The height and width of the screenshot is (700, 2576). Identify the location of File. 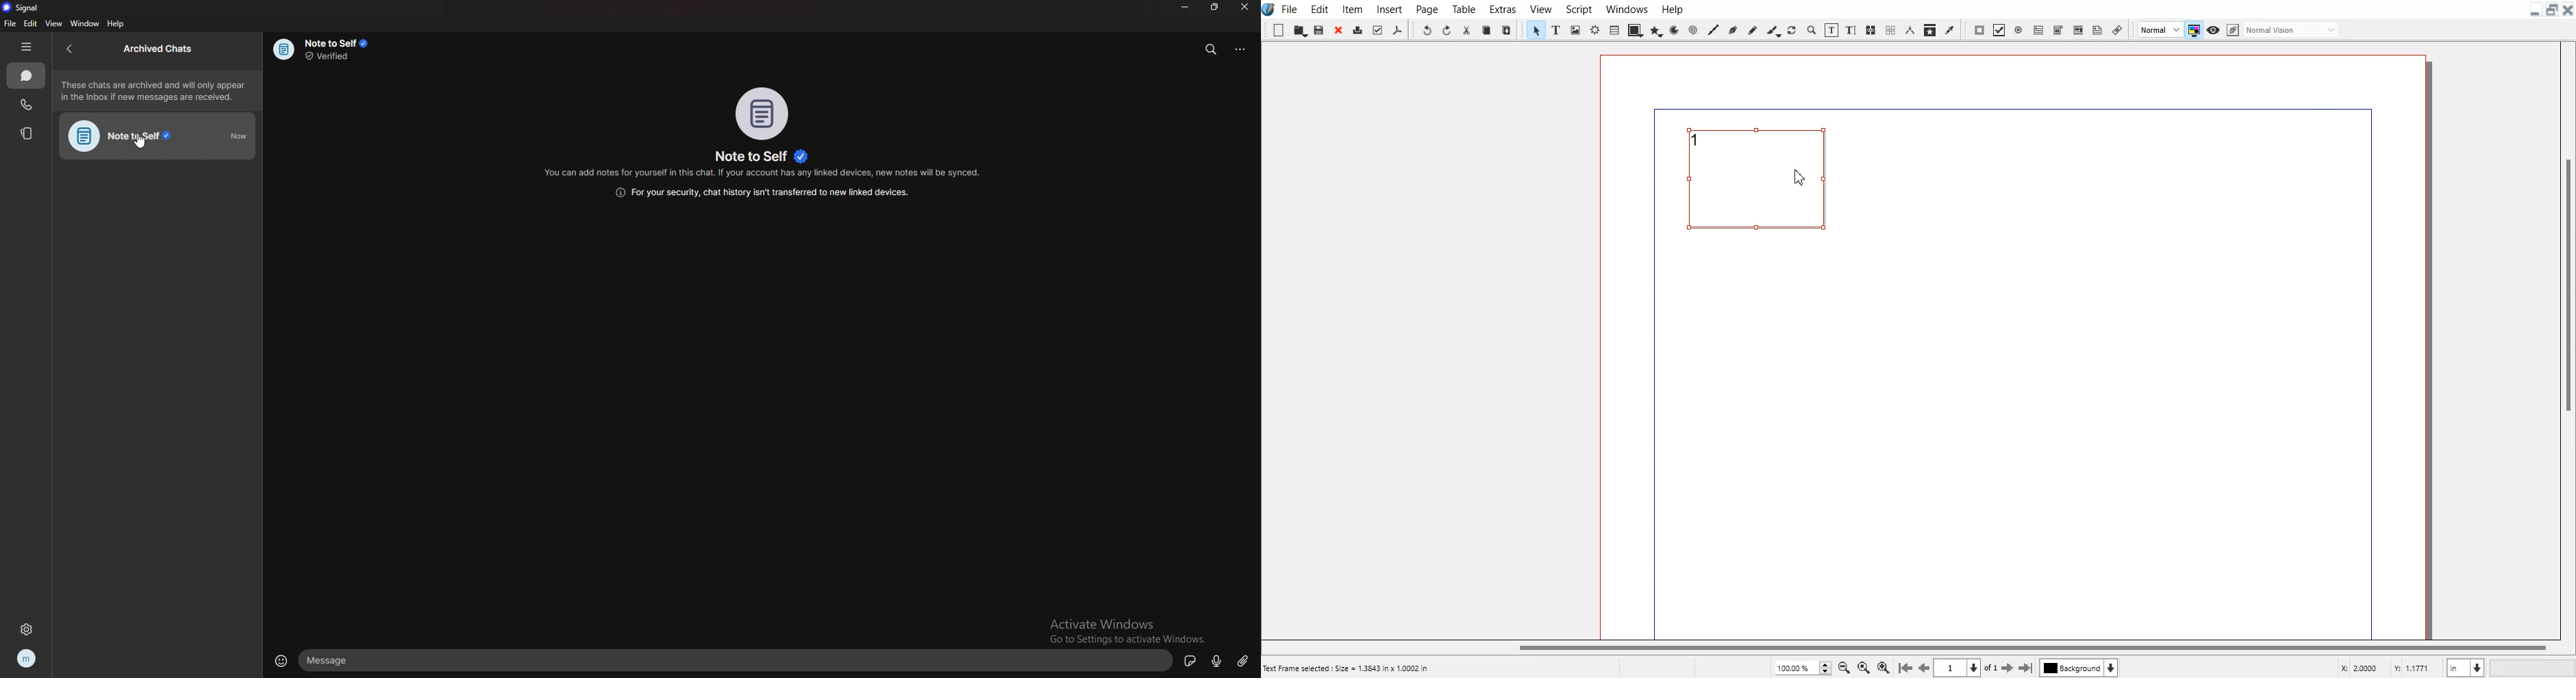
(1290, 9).